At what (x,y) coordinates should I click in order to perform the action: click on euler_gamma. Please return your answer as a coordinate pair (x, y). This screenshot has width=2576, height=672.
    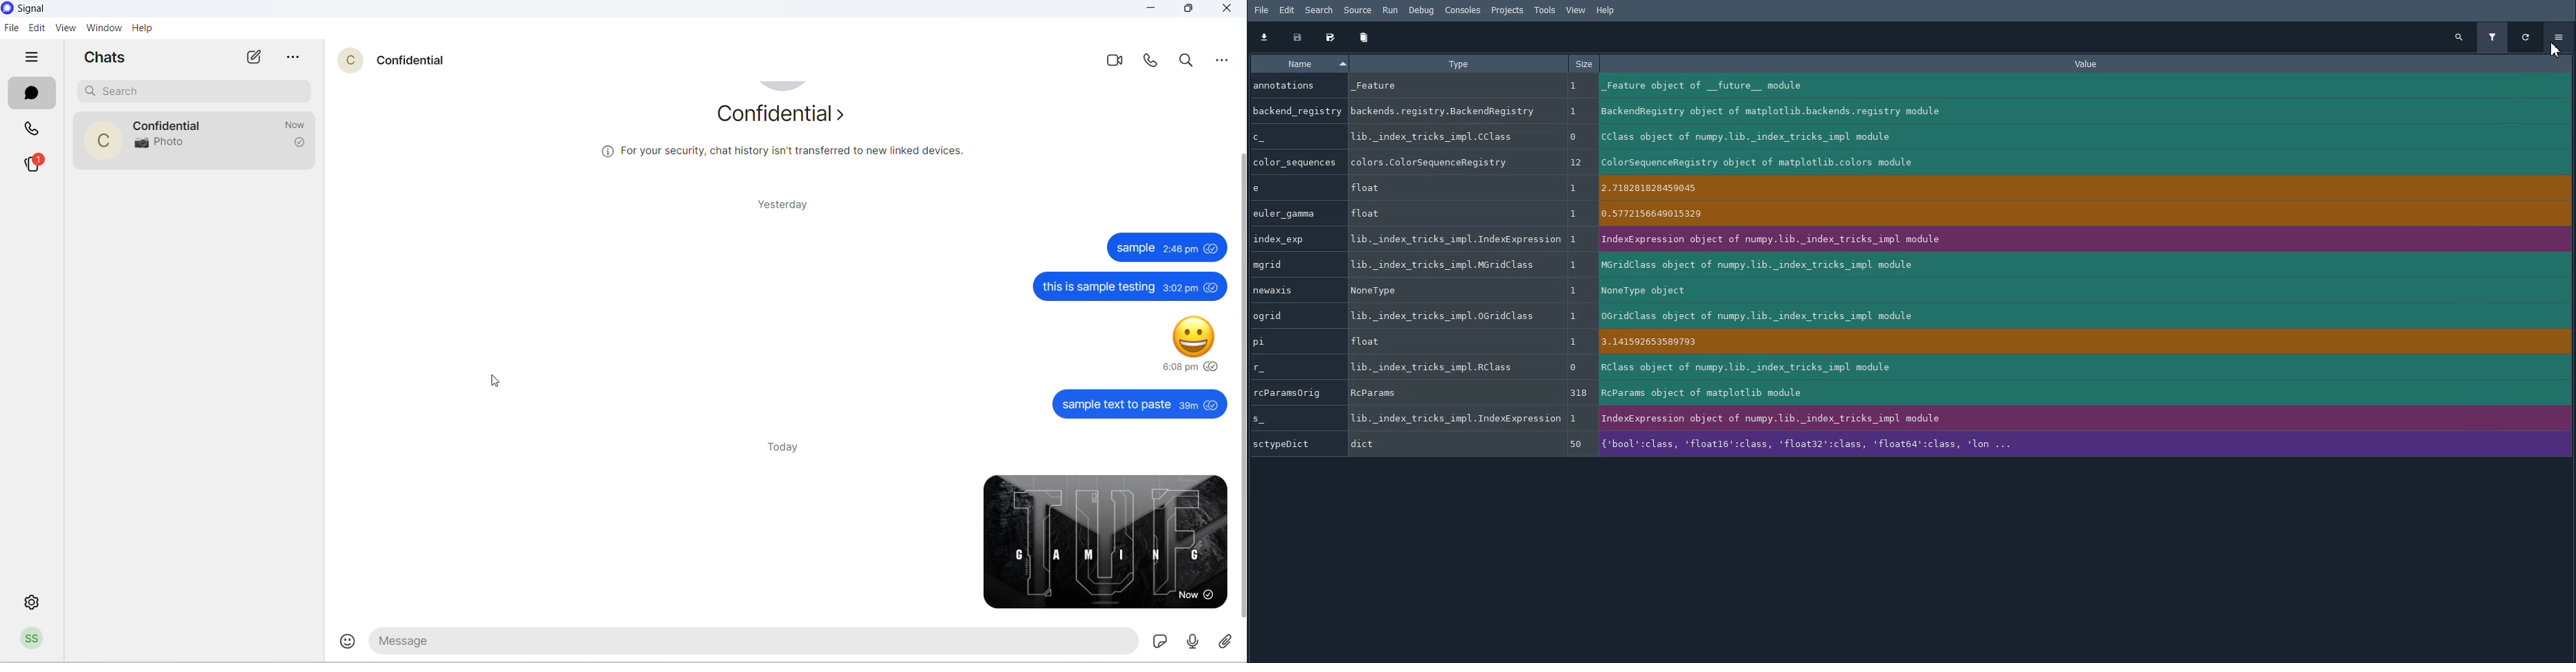
    Looking at the image, I should click on (1292, 213).